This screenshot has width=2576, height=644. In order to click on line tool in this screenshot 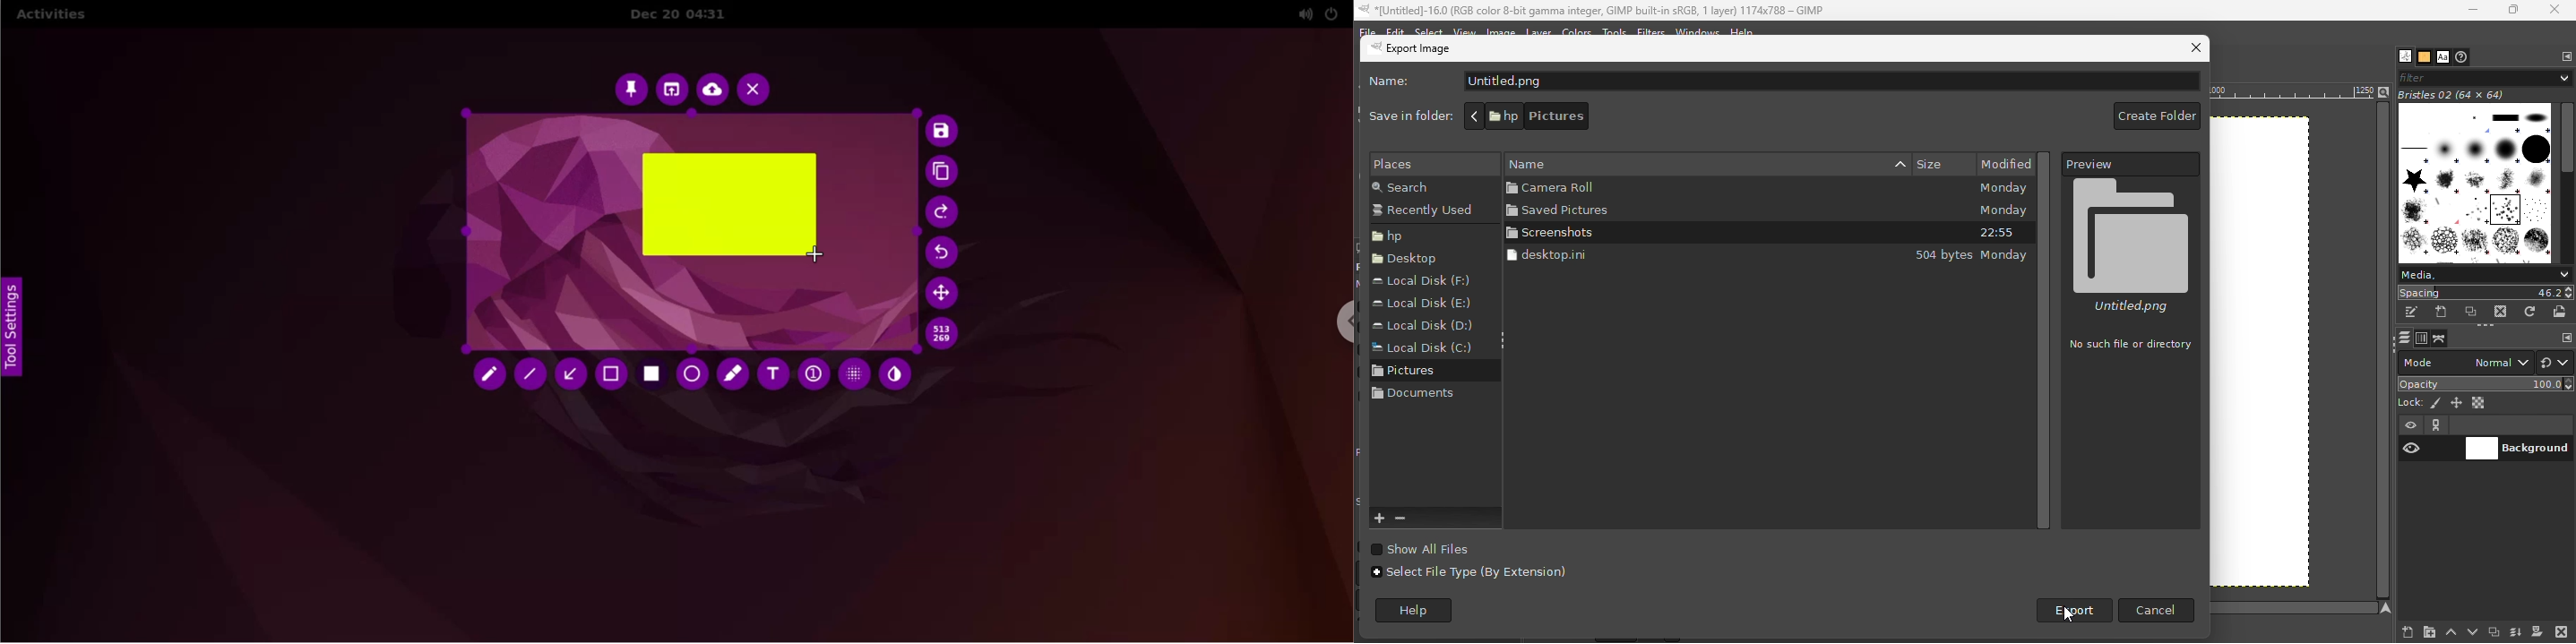, I will do `click(530, 374)`.